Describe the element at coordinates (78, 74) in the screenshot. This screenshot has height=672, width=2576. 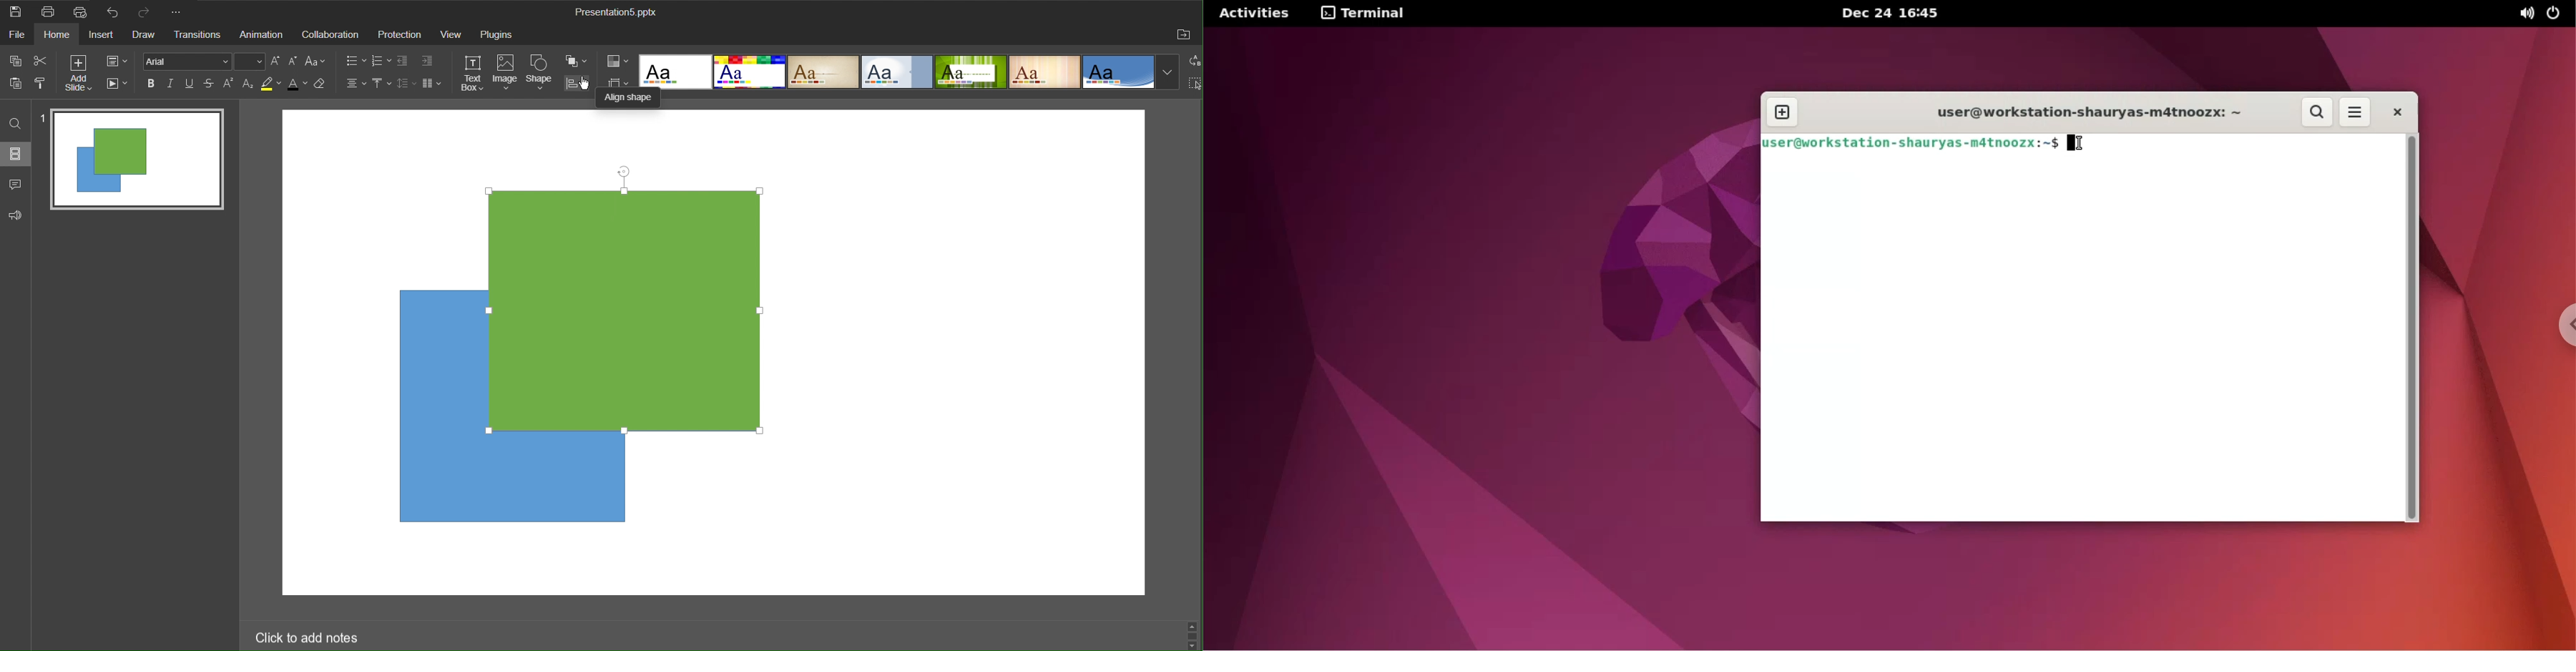
I see `Add Slide` at that location.